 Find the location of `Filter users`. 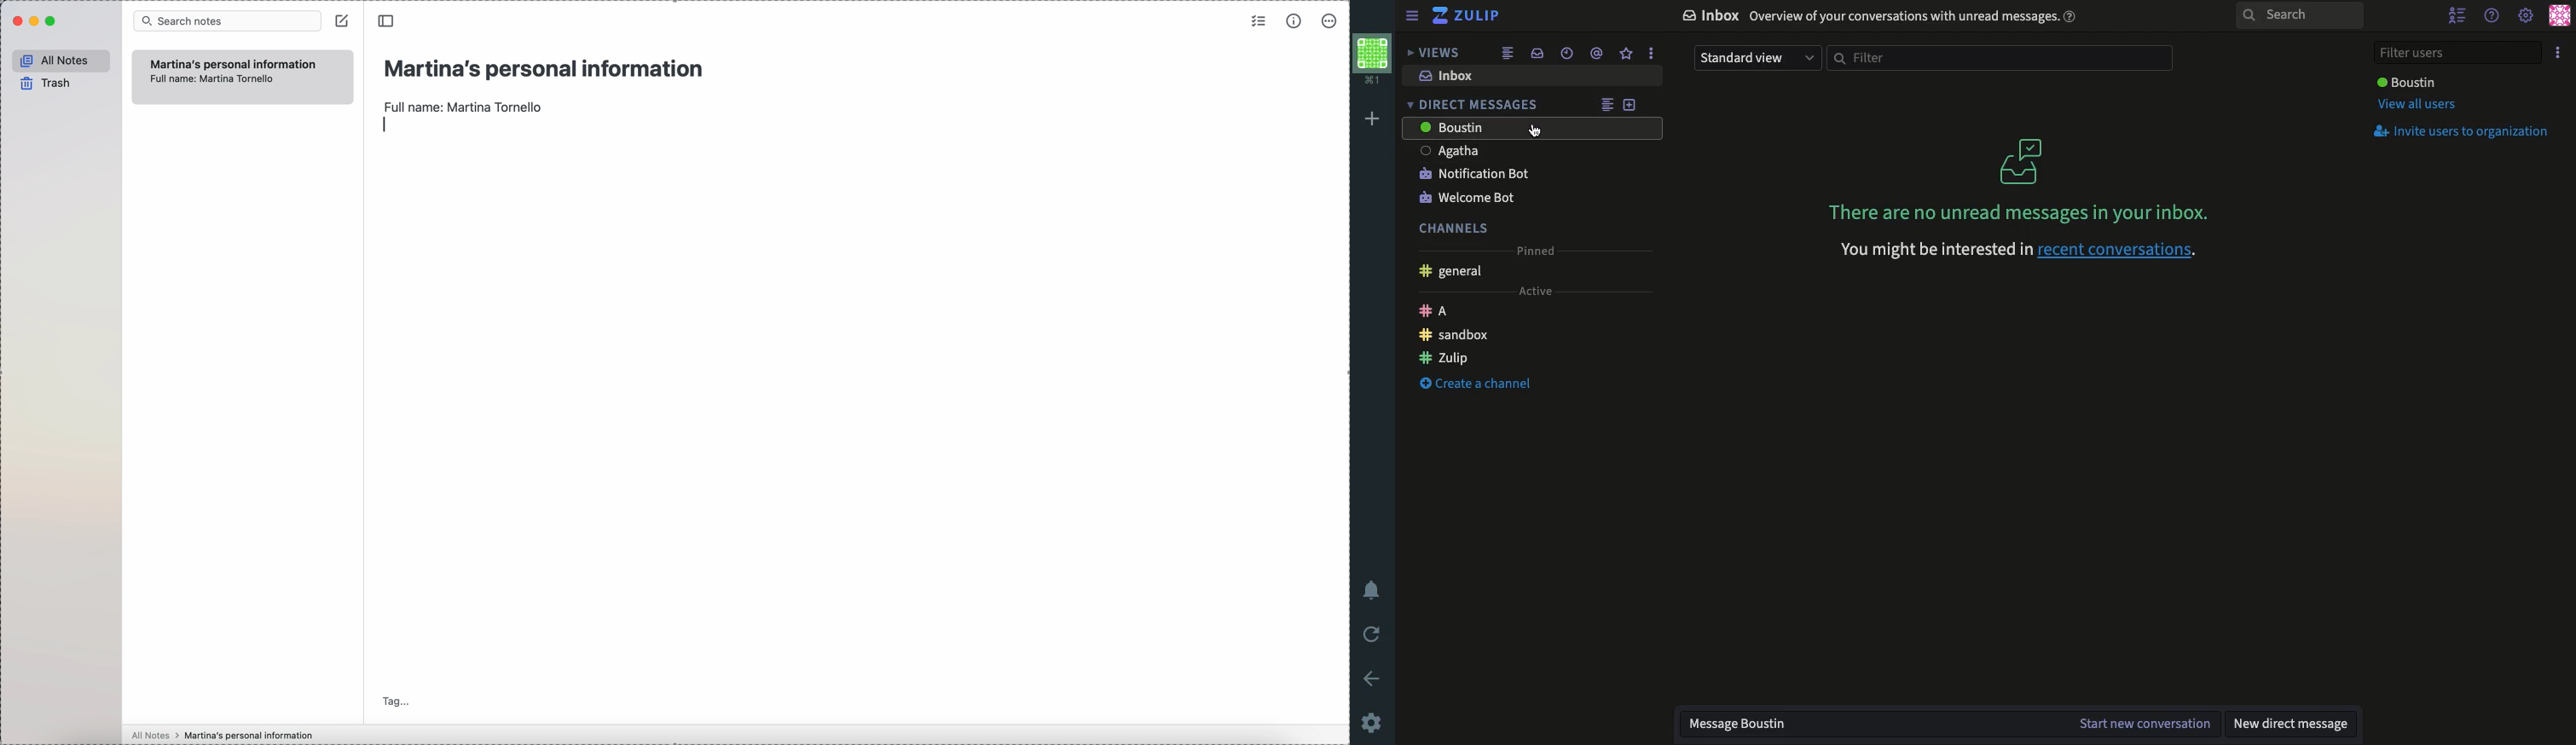

Filter users is located at coordinates (2460, 54).